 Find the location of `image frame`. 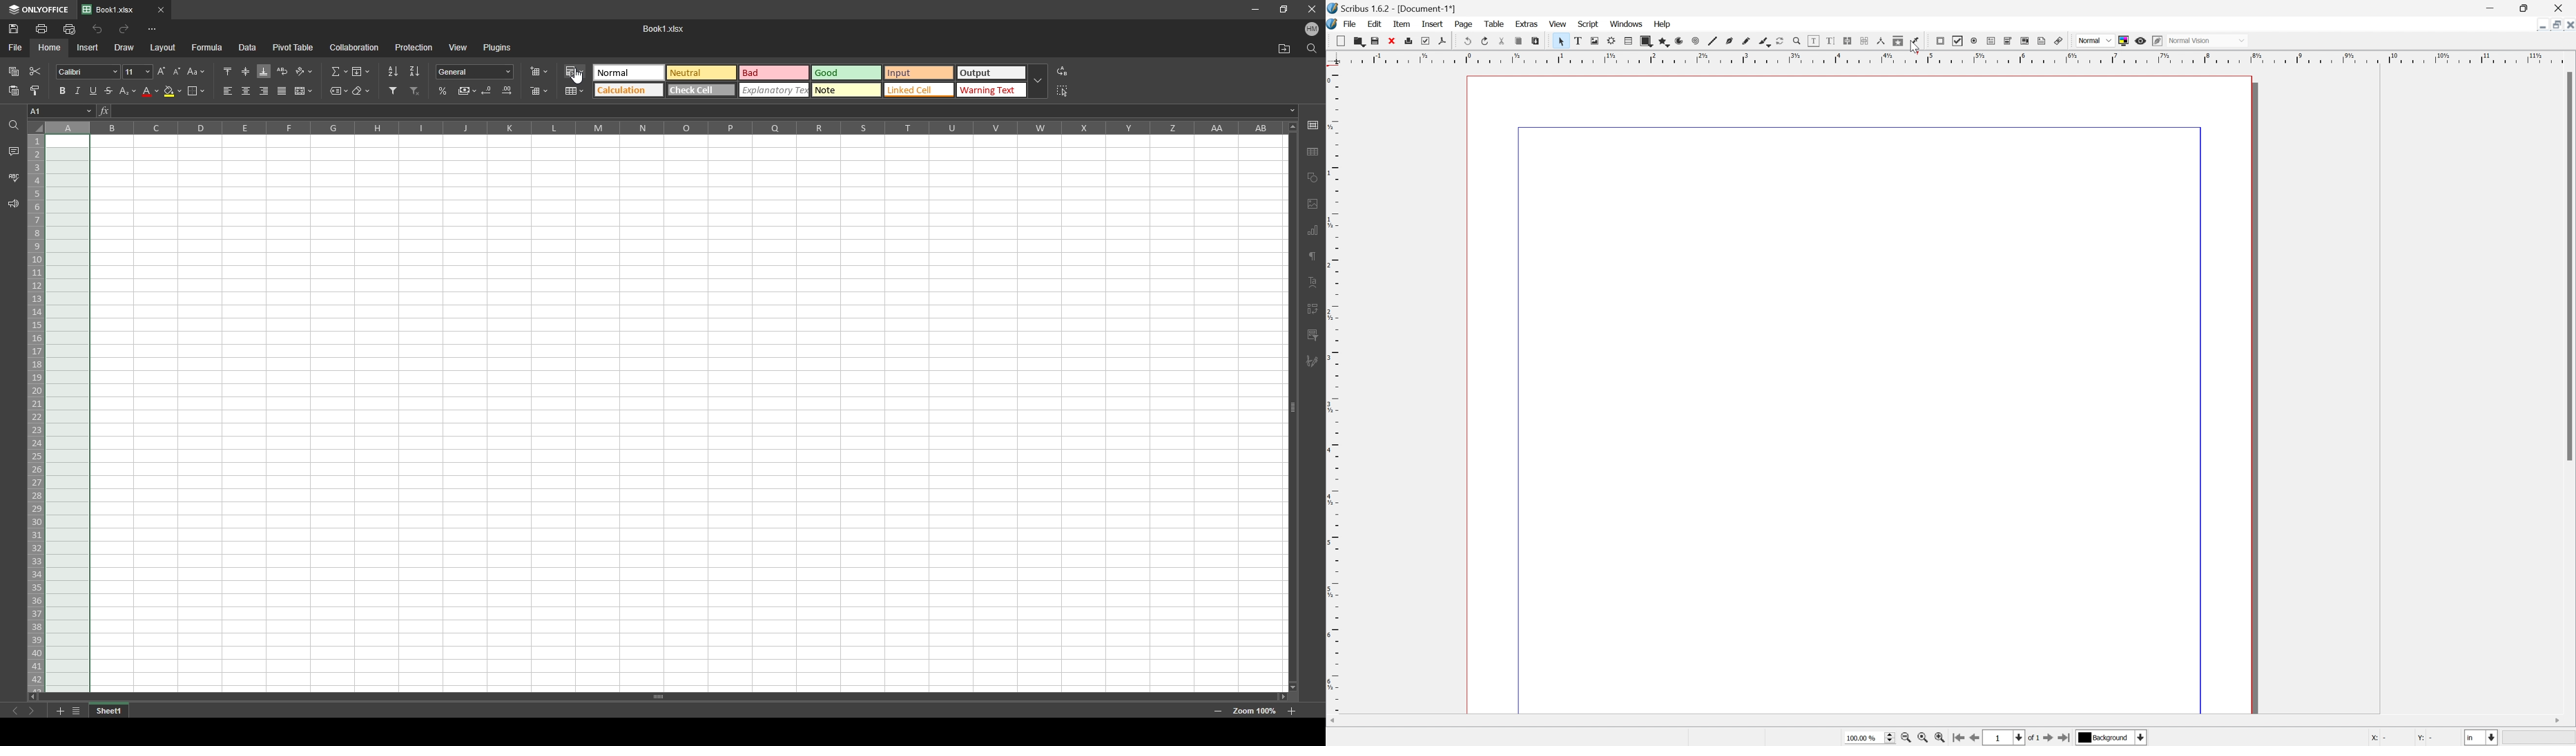

image frame is located at coordinates (1595, 41).